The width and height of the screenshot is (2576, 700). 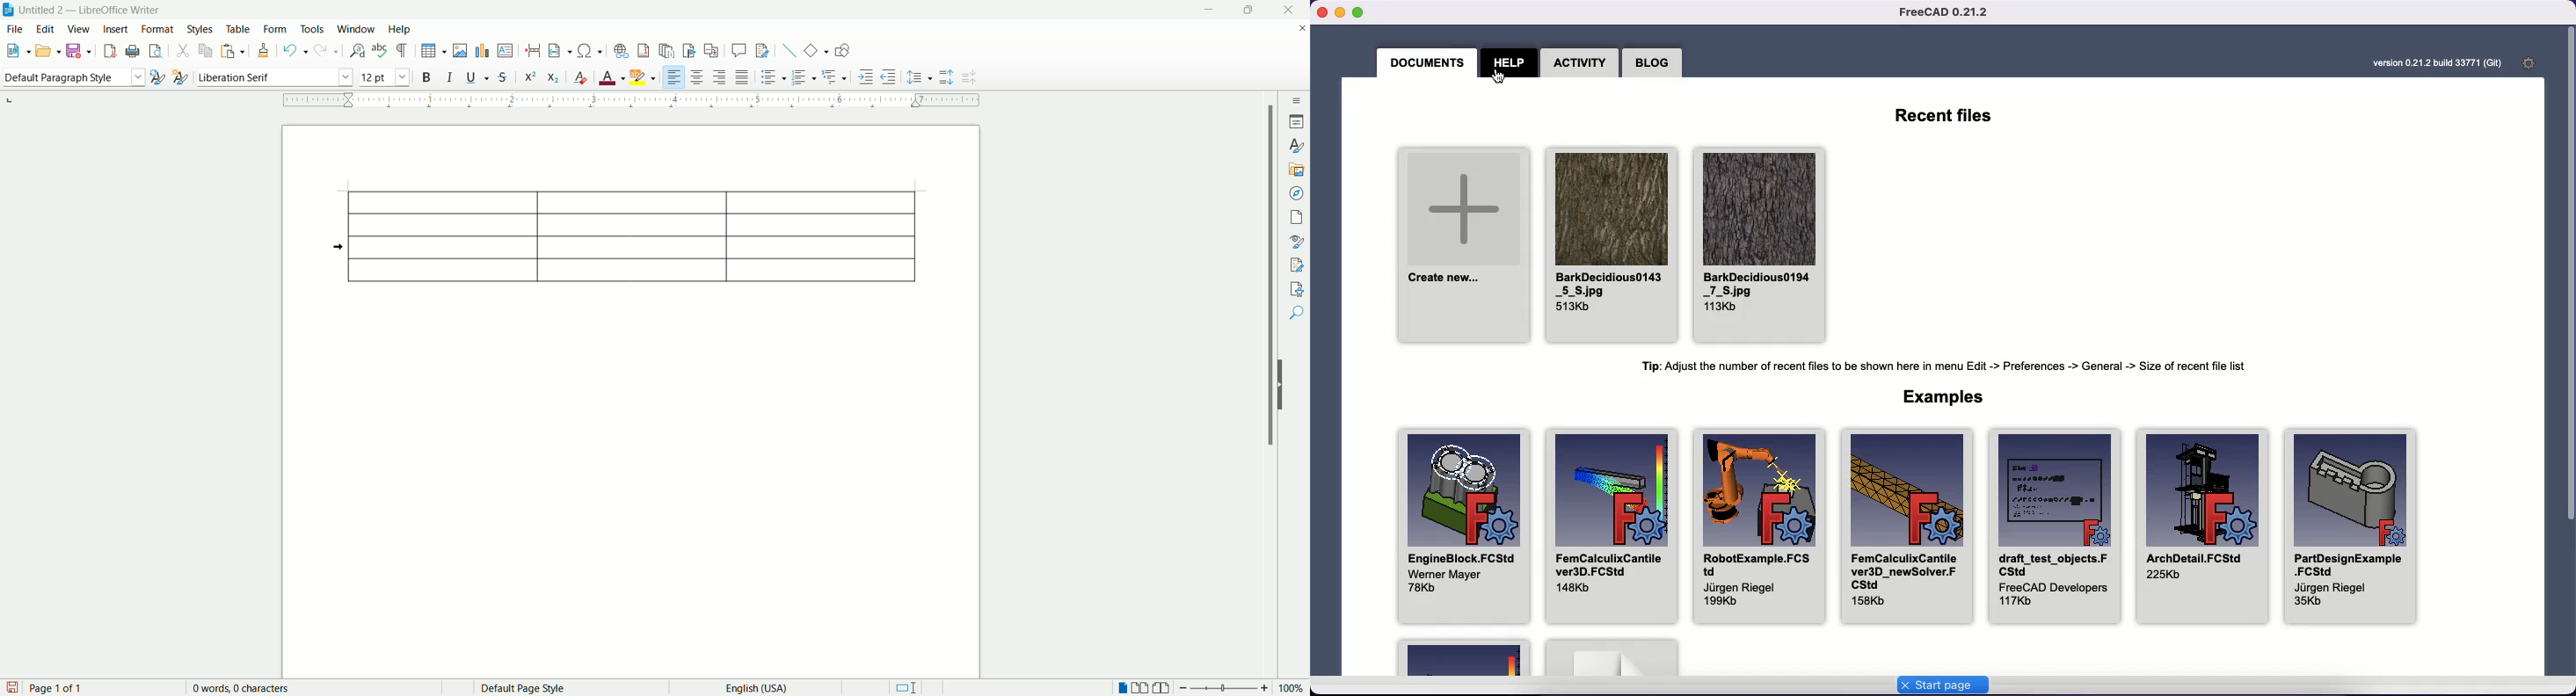 I want to click on navigation, so click(x=1298, y=194).